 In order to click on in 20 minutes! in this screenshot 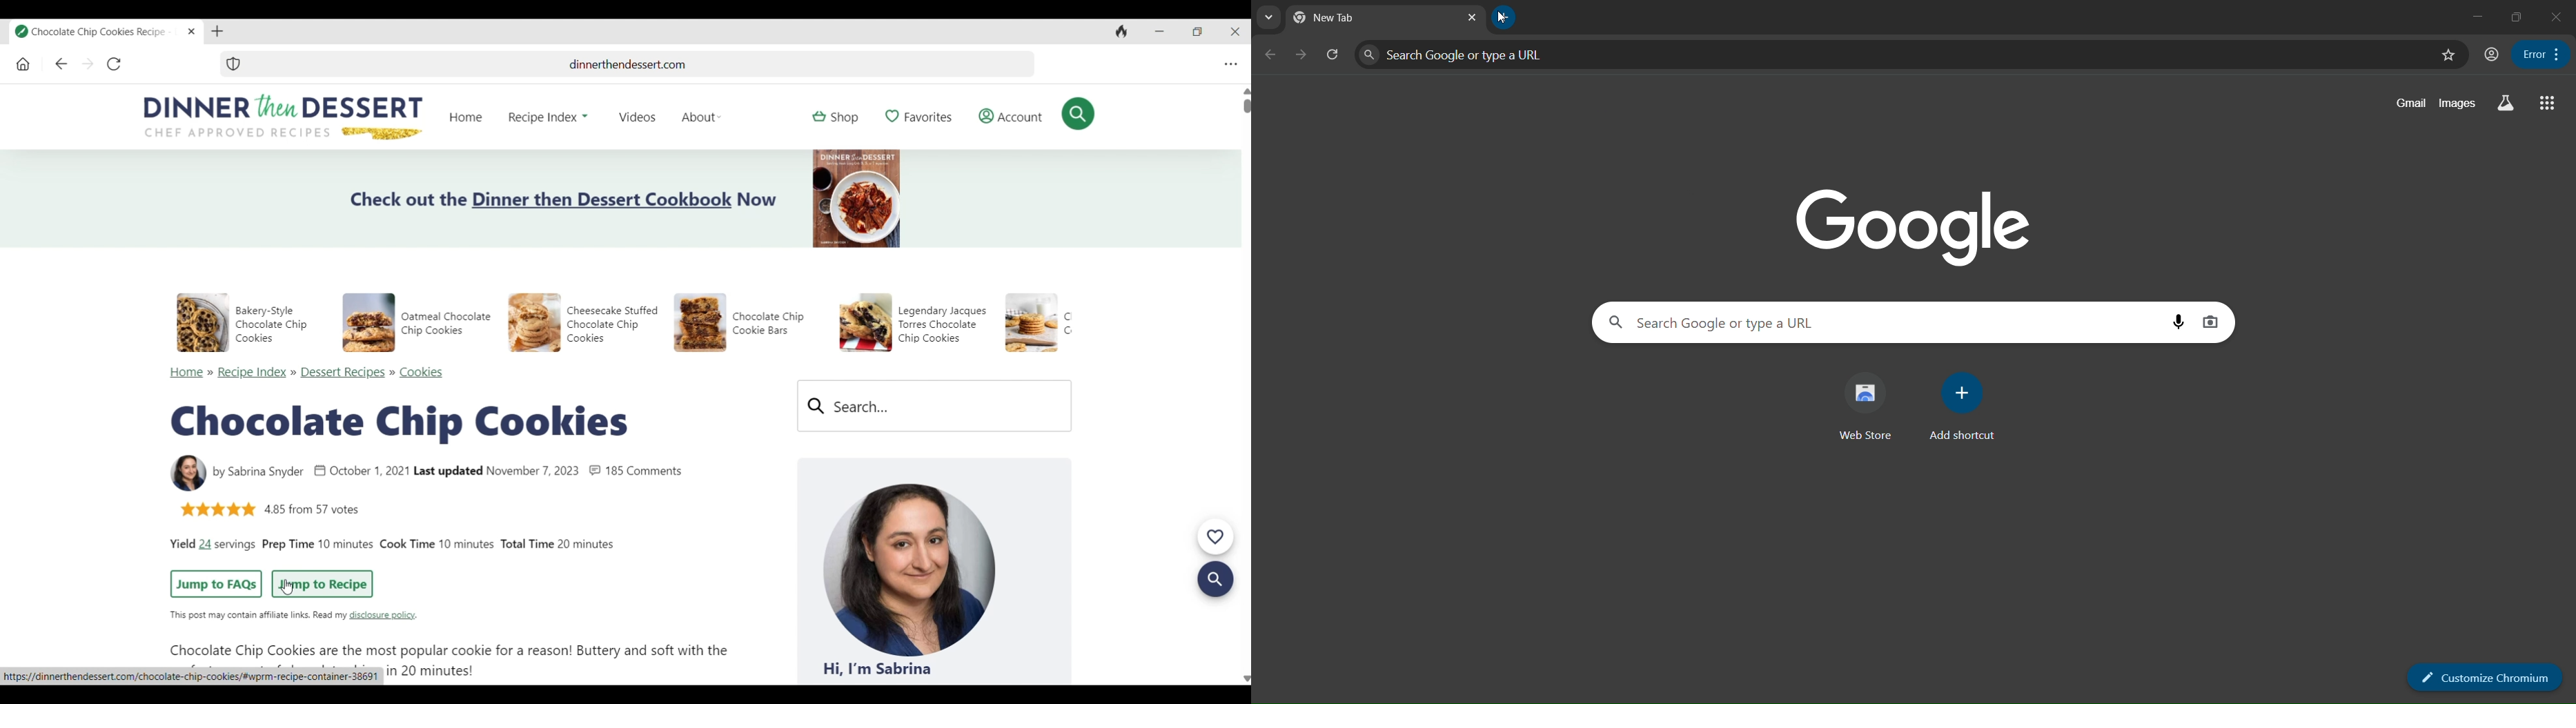, I will do `click(429, 671)`.